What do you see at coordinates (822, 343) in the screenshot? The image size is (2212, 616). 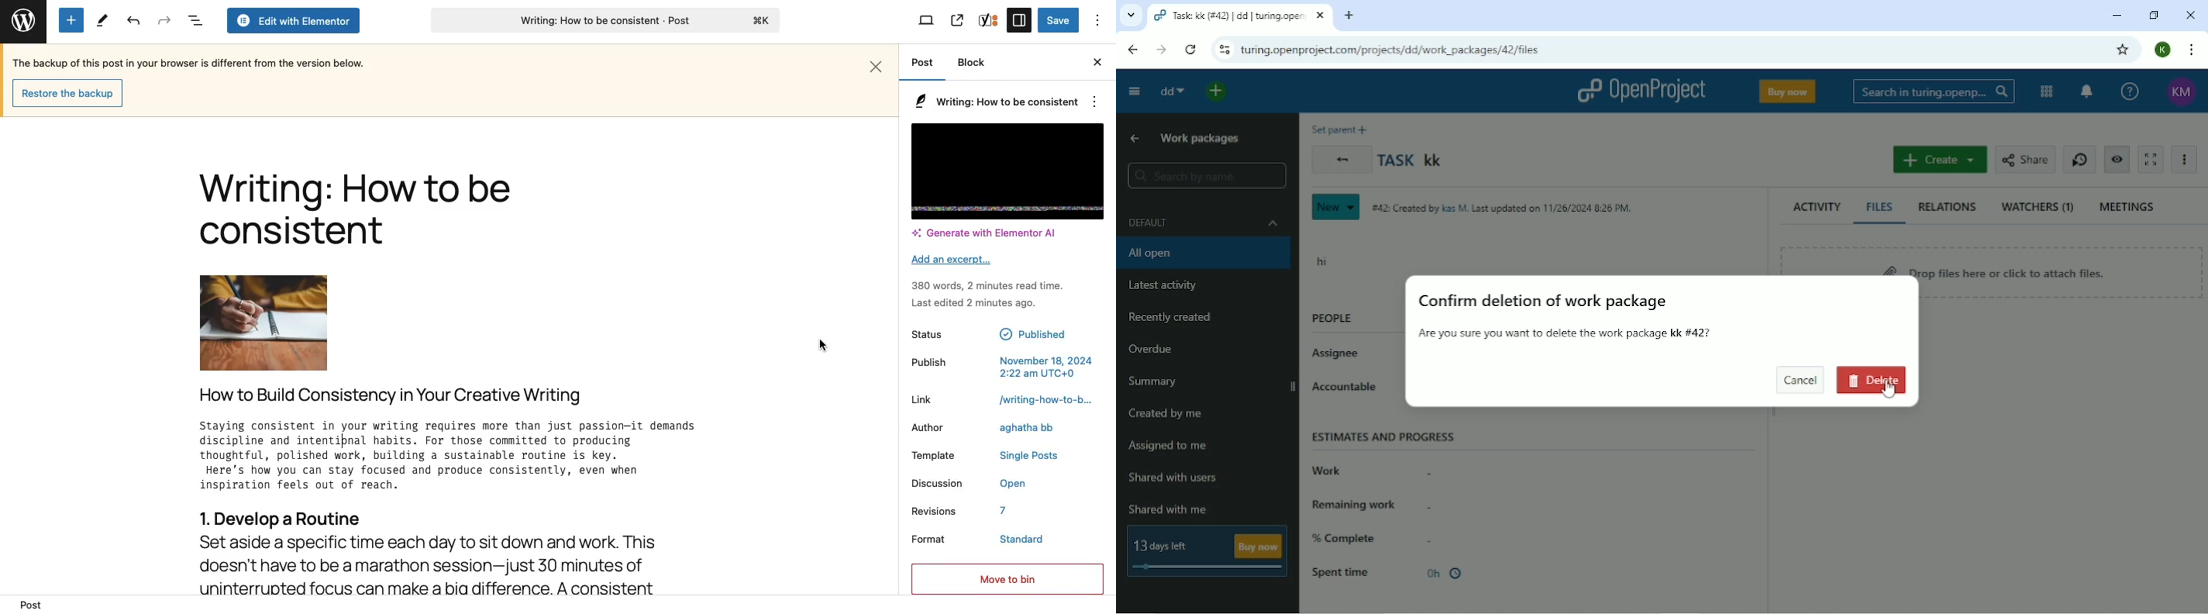 I see `Cursor` at bounding box center [822, 343].